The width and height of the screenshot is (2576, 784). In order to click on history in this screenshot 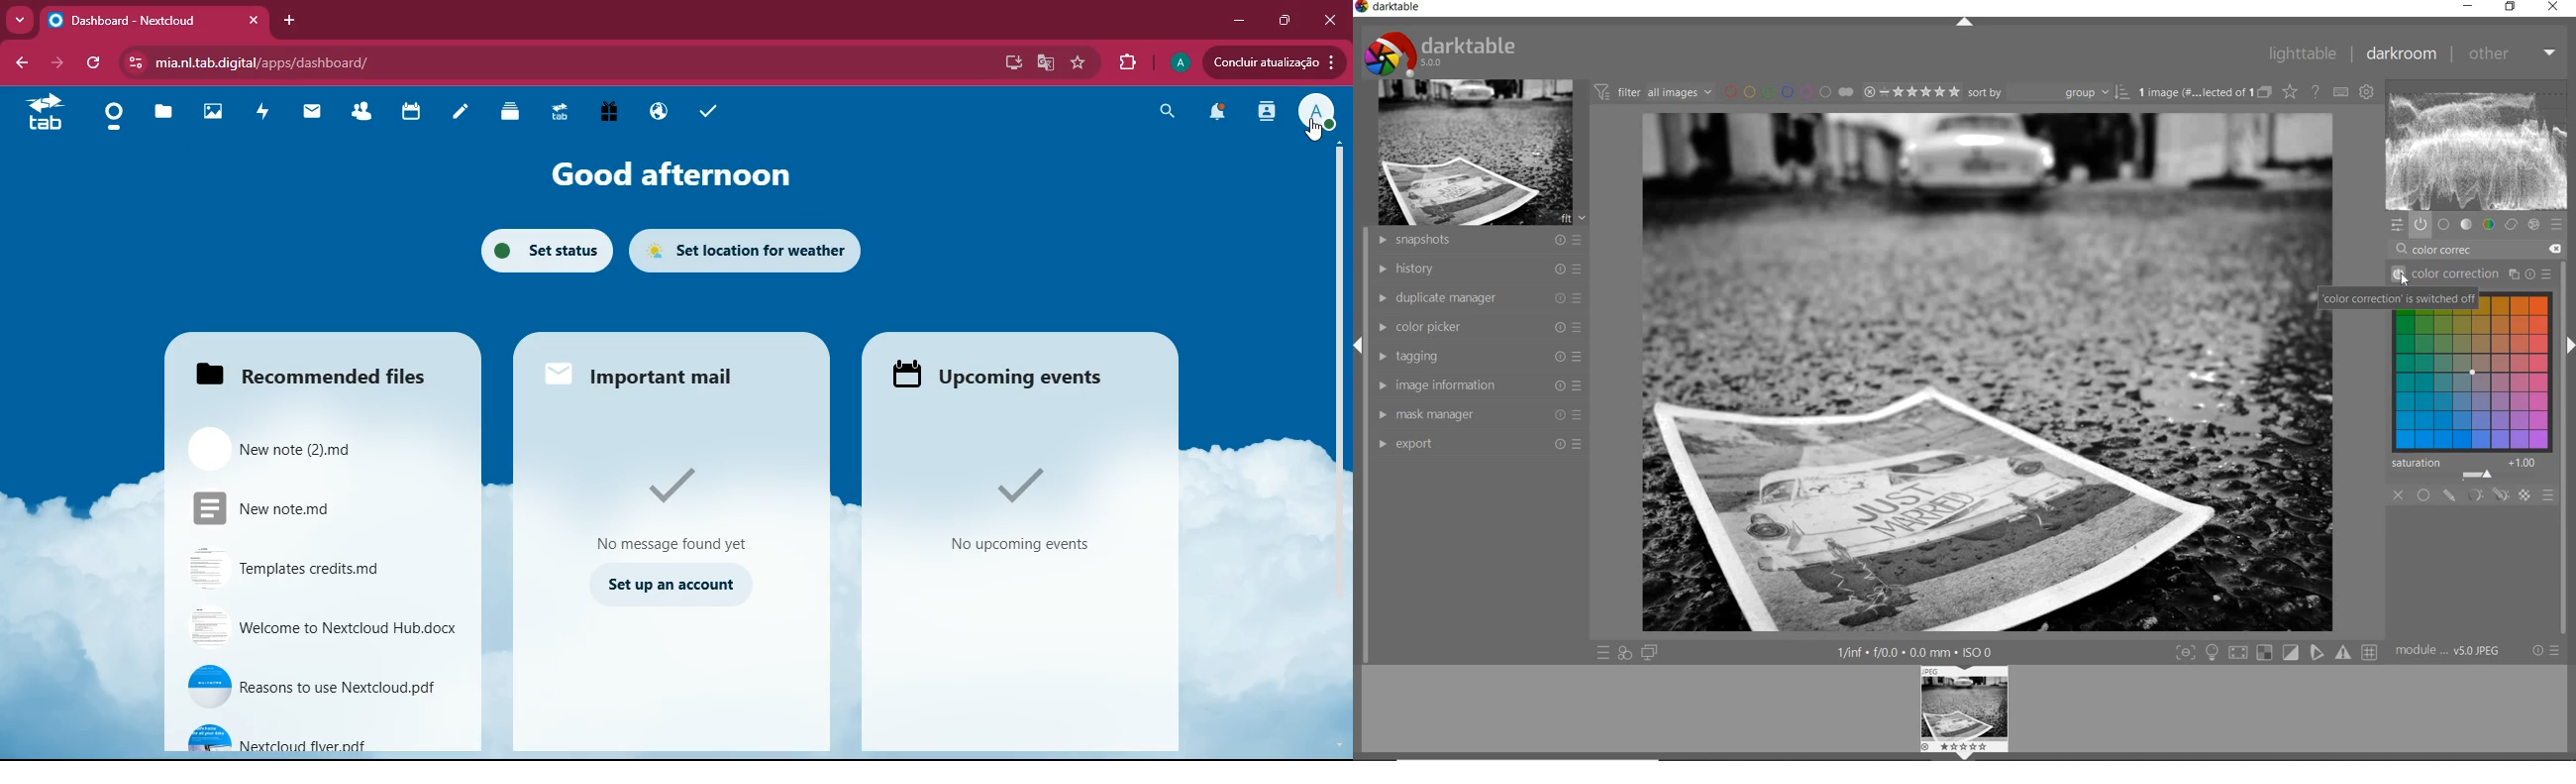, I will do `click(1479, 269)`.